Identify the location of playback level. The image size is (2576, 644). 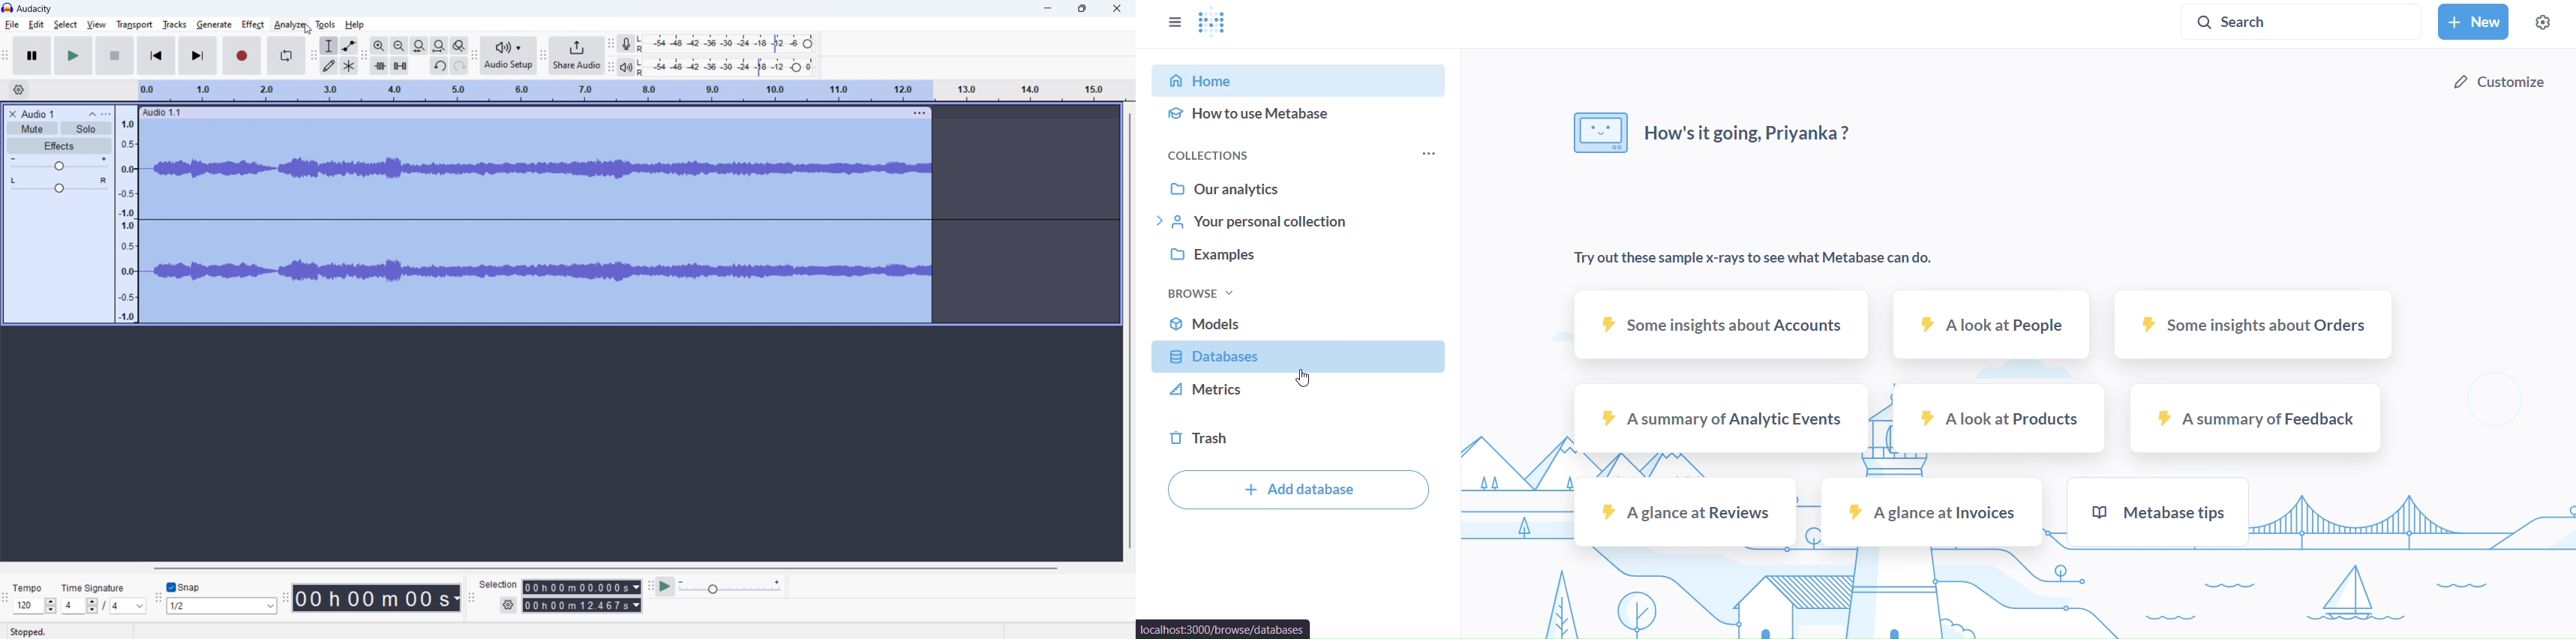
(727, 67).